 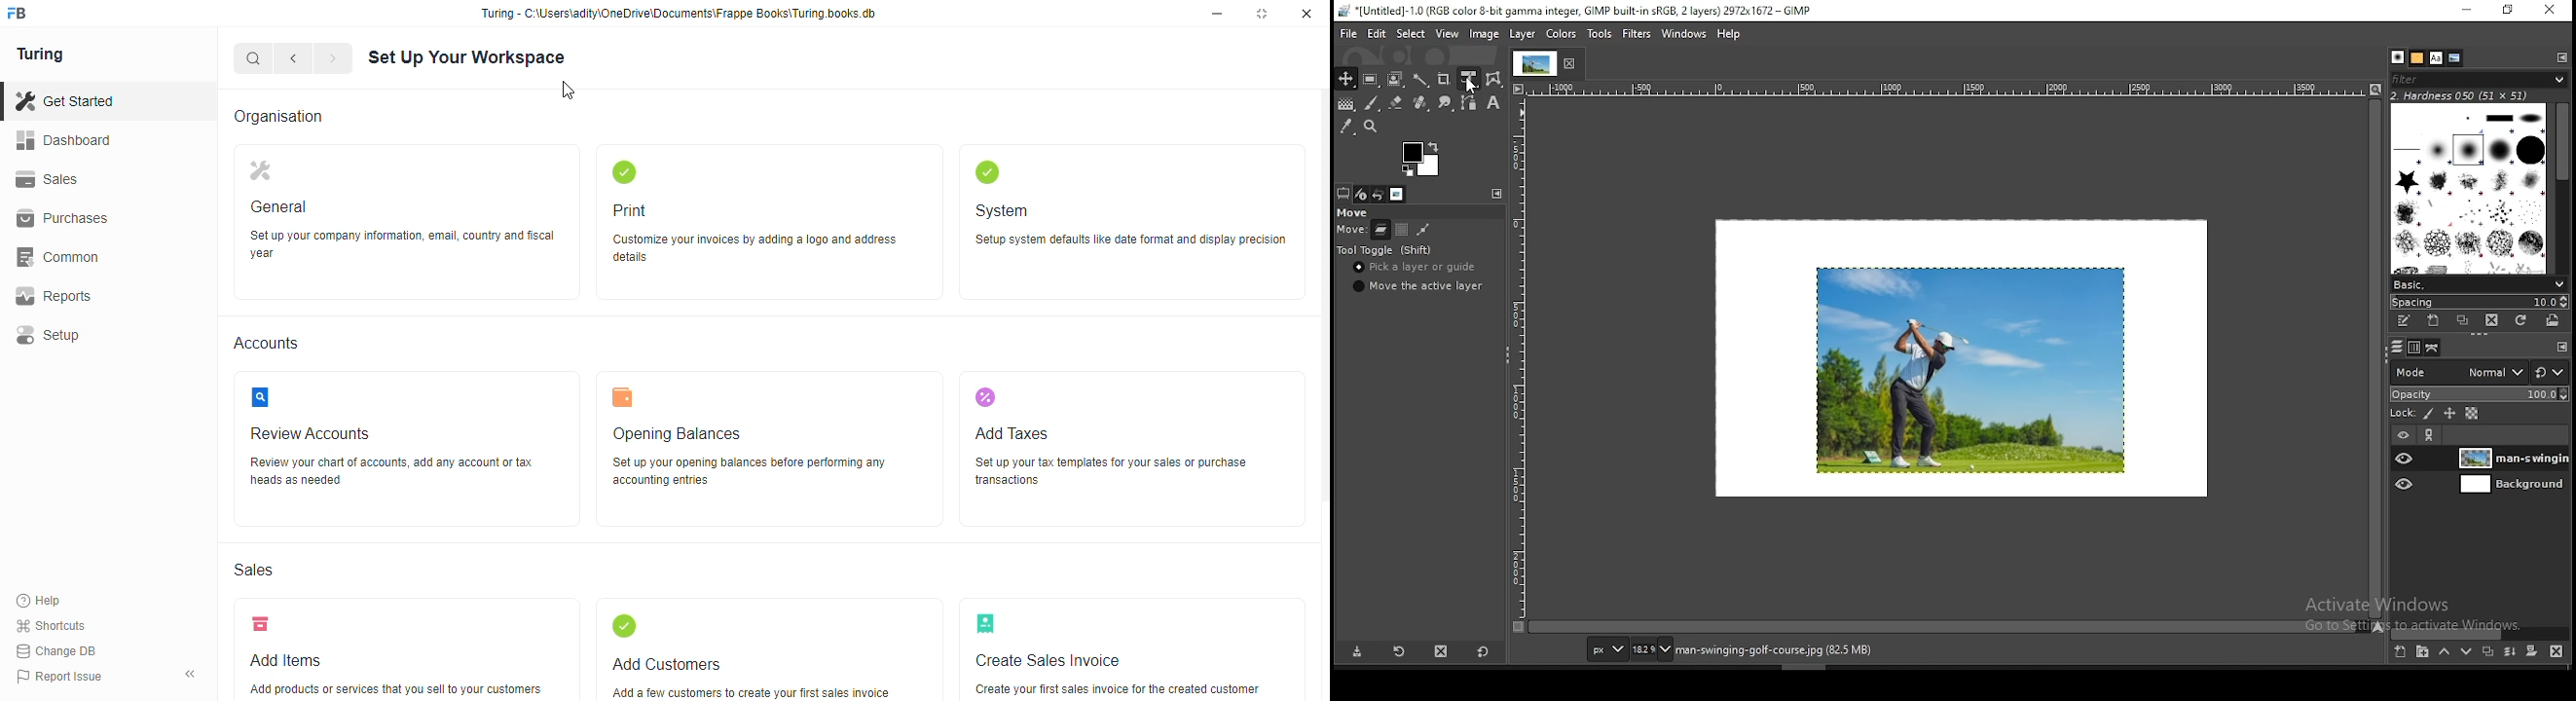 I want to click on brushes, so click(x=2396, y=57).